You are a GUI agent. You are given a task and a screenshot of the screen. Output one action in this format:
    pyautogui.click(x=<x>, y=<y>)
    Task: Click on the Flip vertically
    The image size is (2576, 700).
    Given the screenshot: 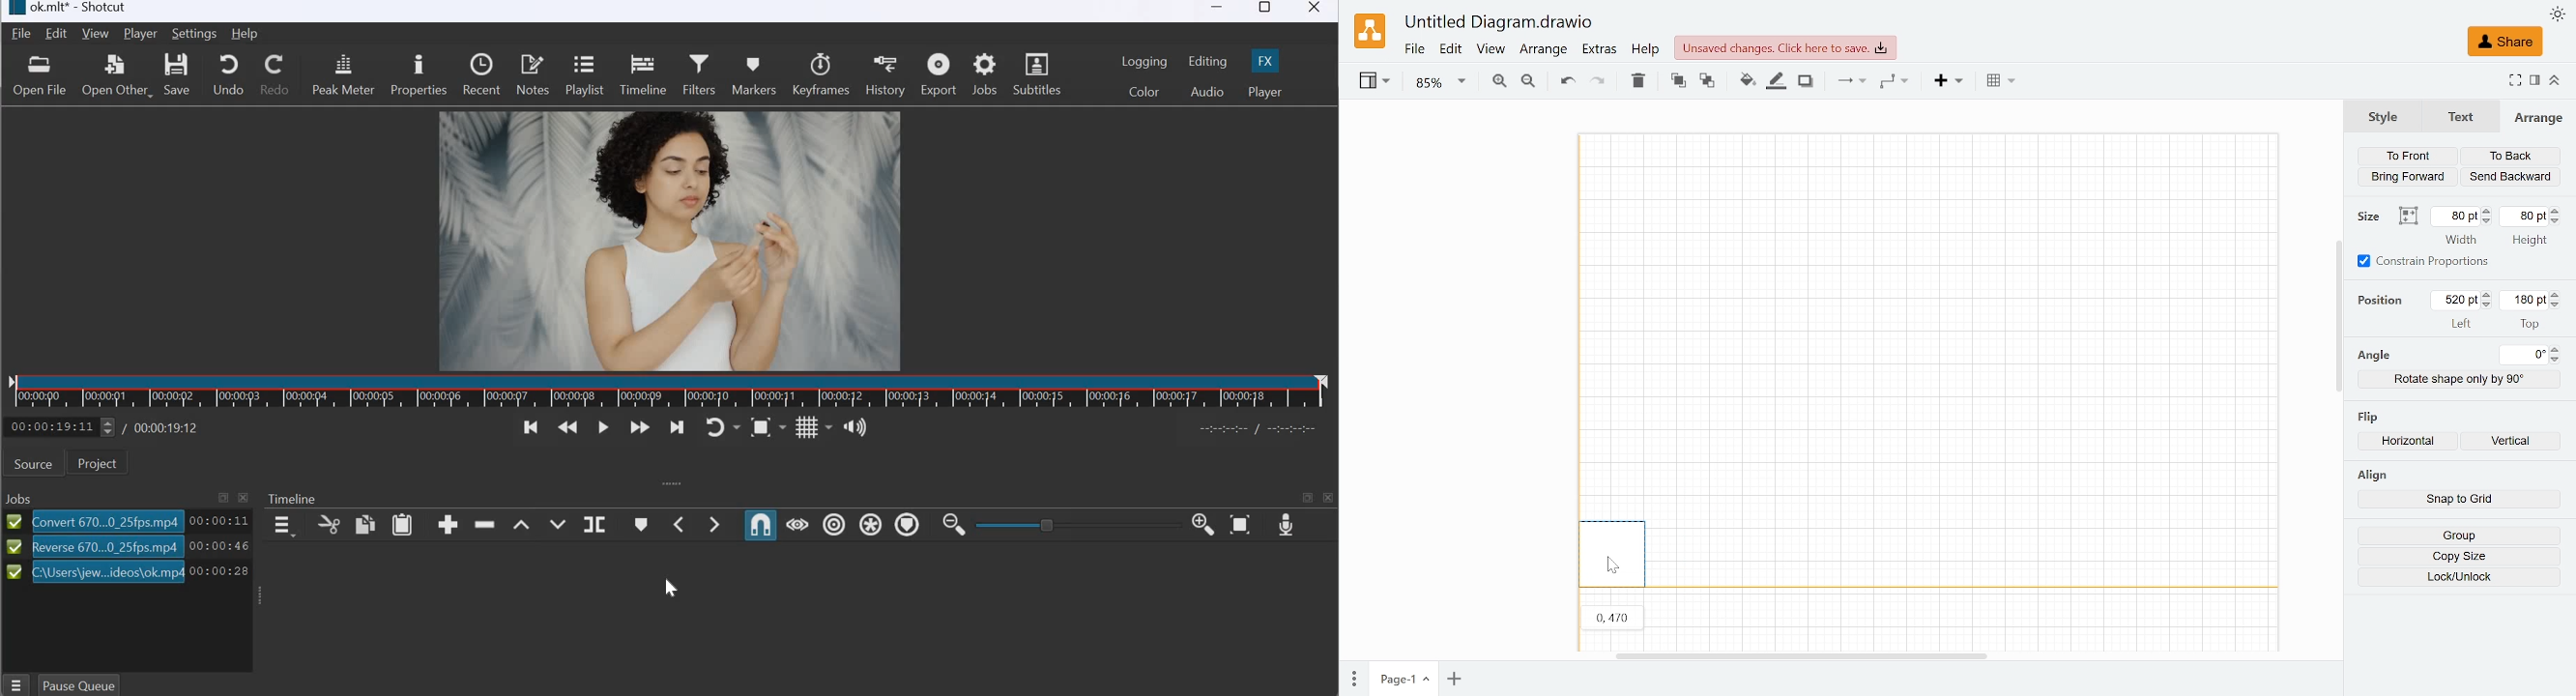 What is the action you would take?
    pyautogui.click(x=2516, y=443)
    